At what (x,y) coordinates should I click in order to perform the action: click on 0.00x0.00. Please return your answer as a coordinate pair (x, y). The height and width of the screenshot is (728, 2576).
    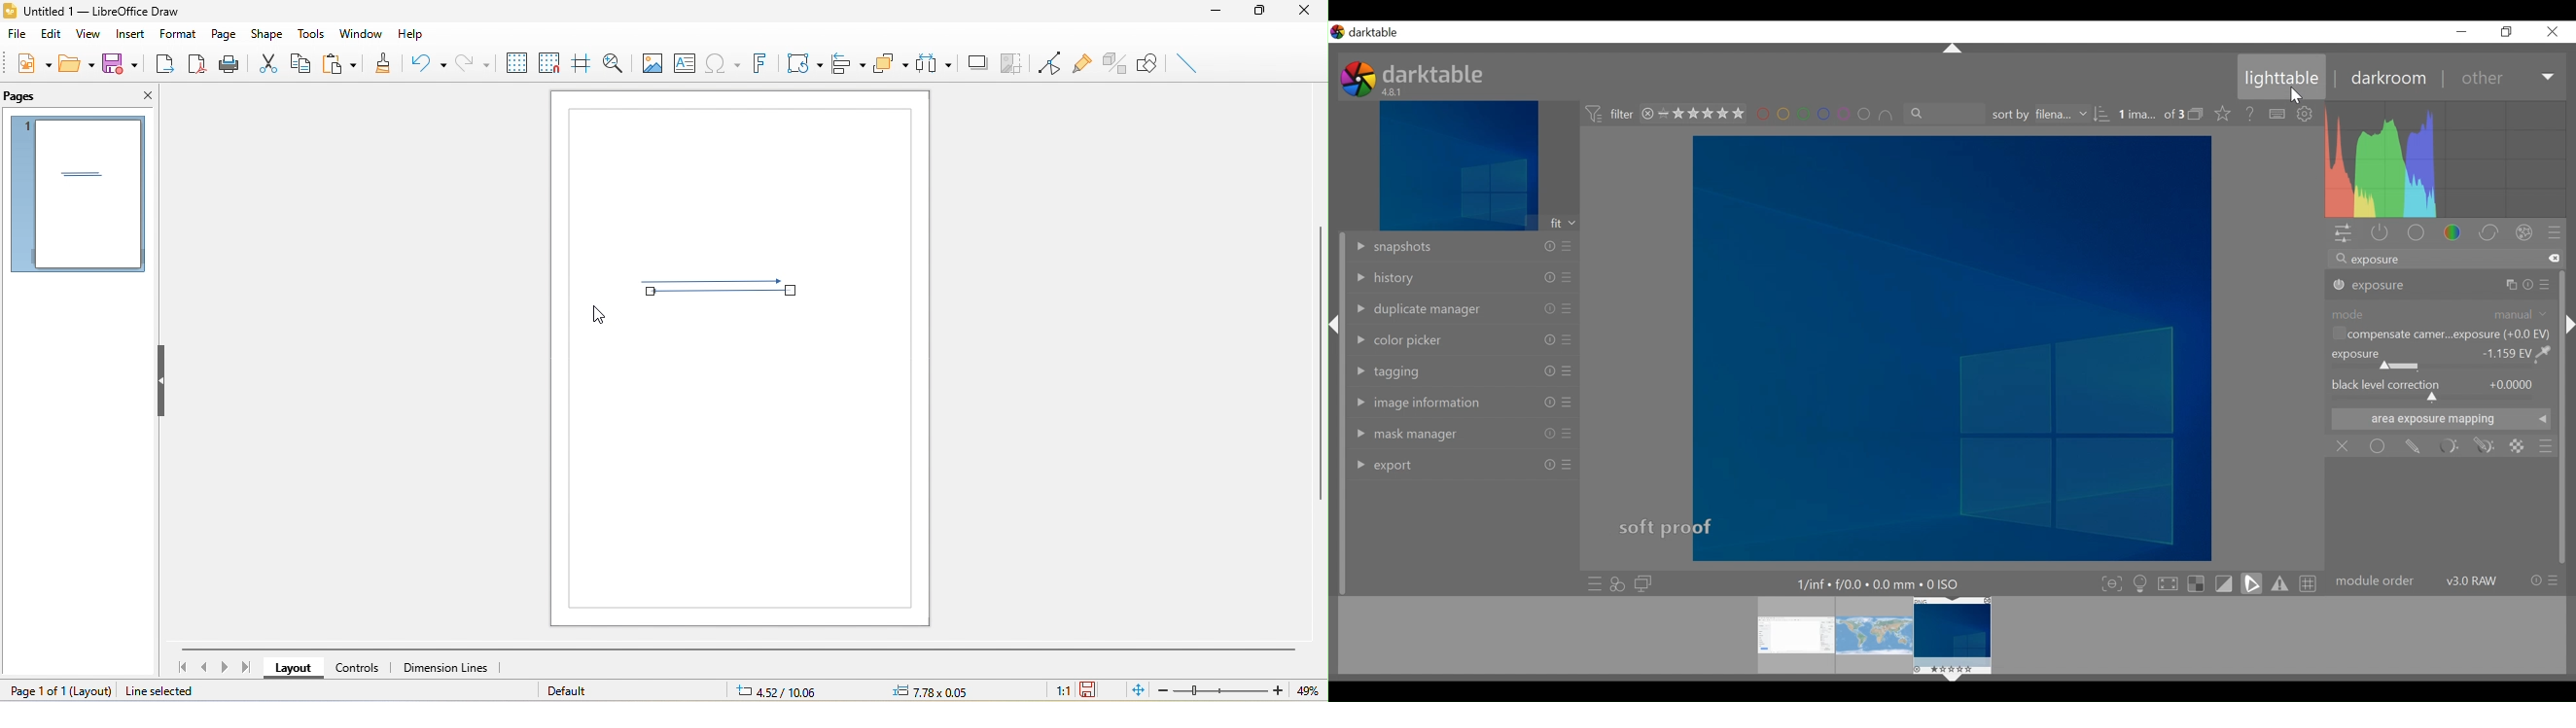
    Looking at the image, I should click on (928, 691).